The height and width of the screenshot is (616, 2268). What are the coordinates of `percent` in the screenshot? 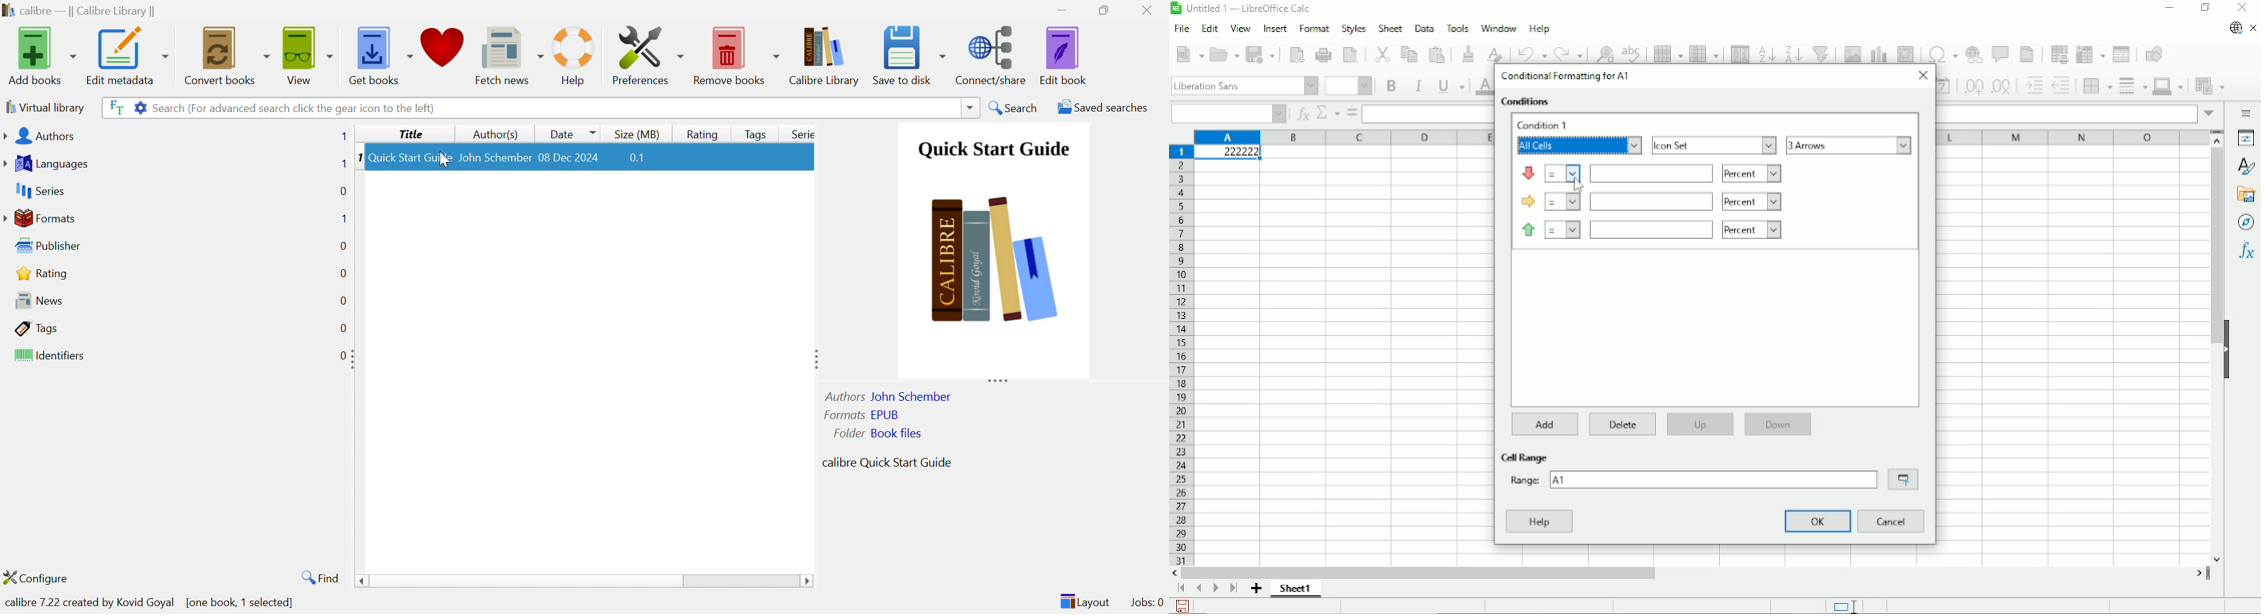 It's located at (1751, 173).